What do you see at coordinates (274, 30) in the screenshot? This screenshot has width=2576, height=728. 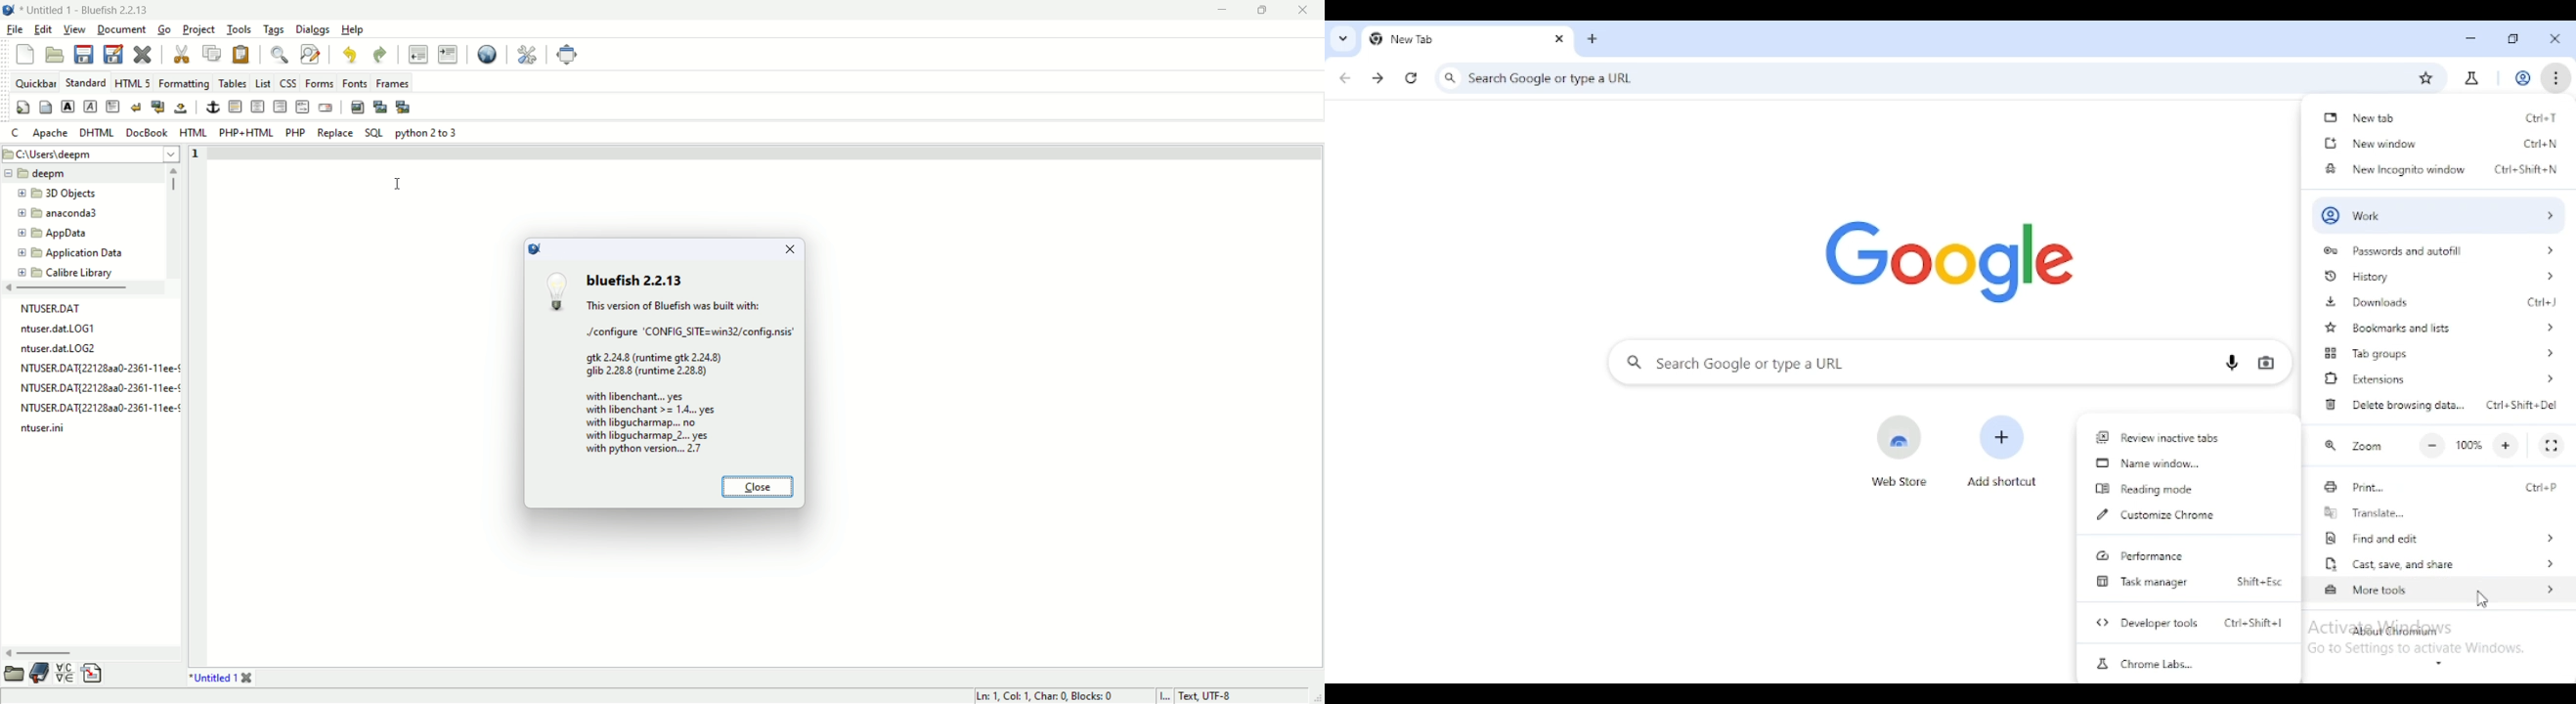 I see `tags` at bounding box center [274, 30].